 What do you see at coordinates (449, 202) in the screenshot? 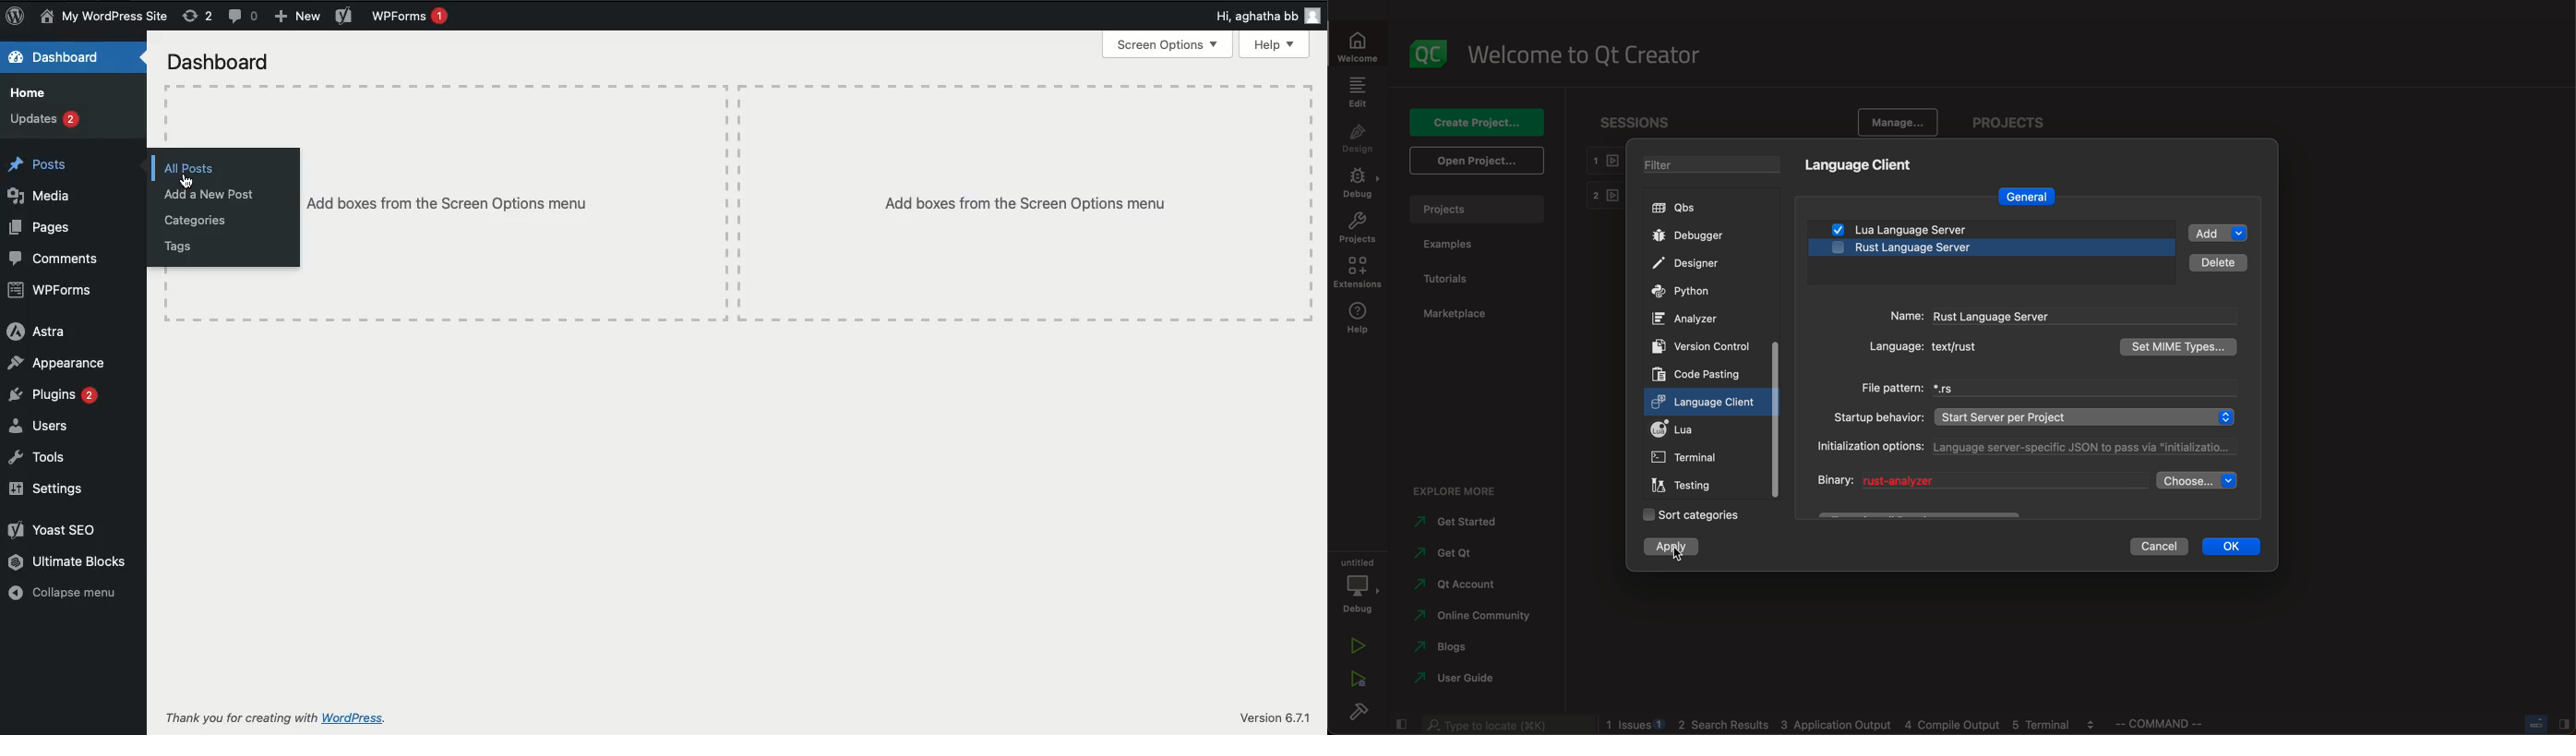
I see `Add boxes from the Screen options menu` at bounding box center [449, 202].